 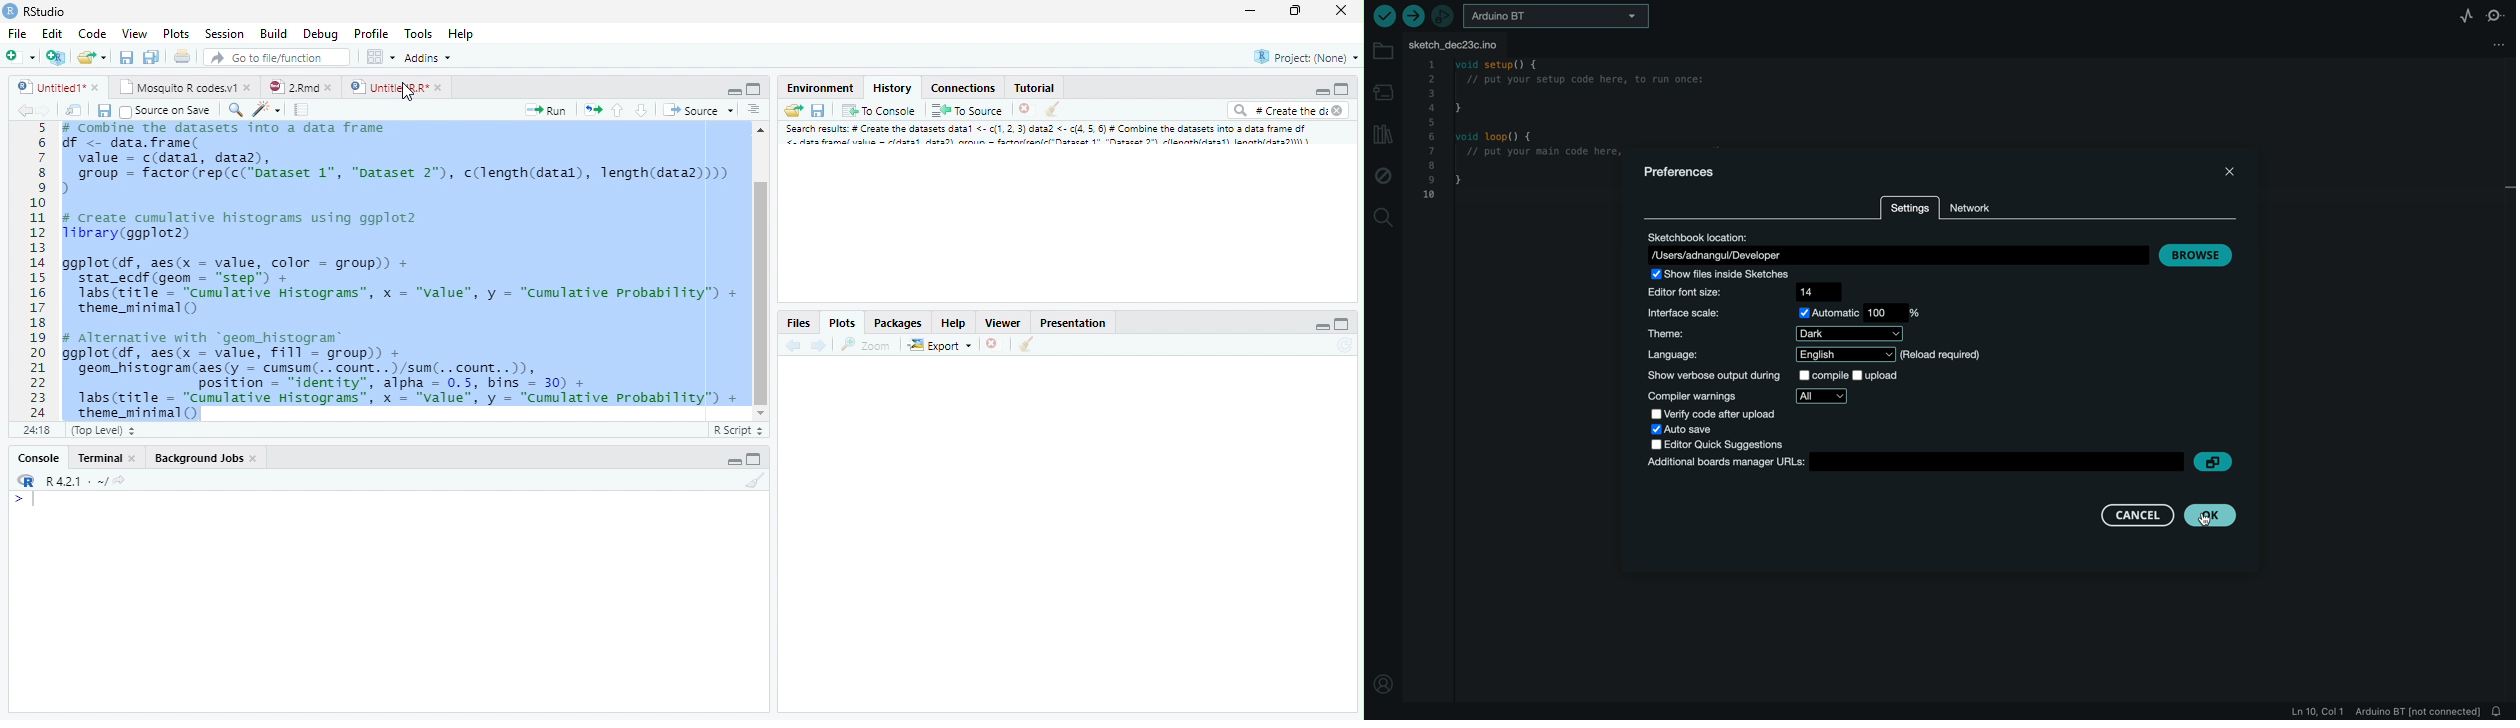 What do you see at coordinates (17, 35) in the screenshot?
I see `File` at bounding box center [17, 35].